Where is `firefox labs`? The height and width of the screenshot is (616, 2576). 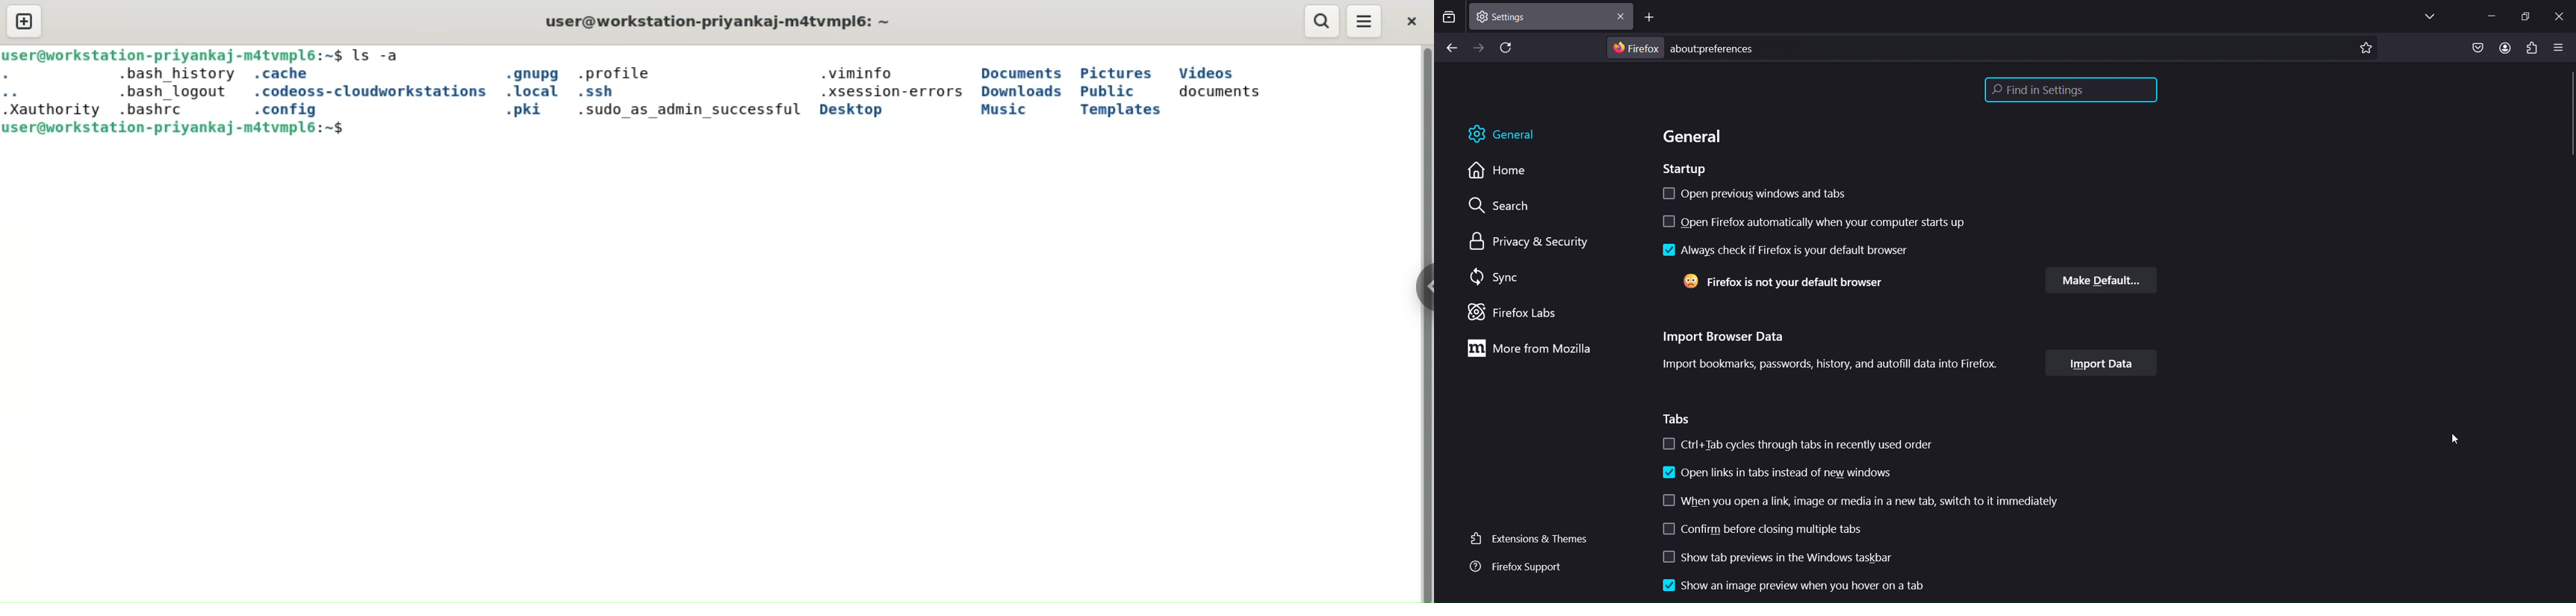
firefox labs is located at coordinates (1522, 312).